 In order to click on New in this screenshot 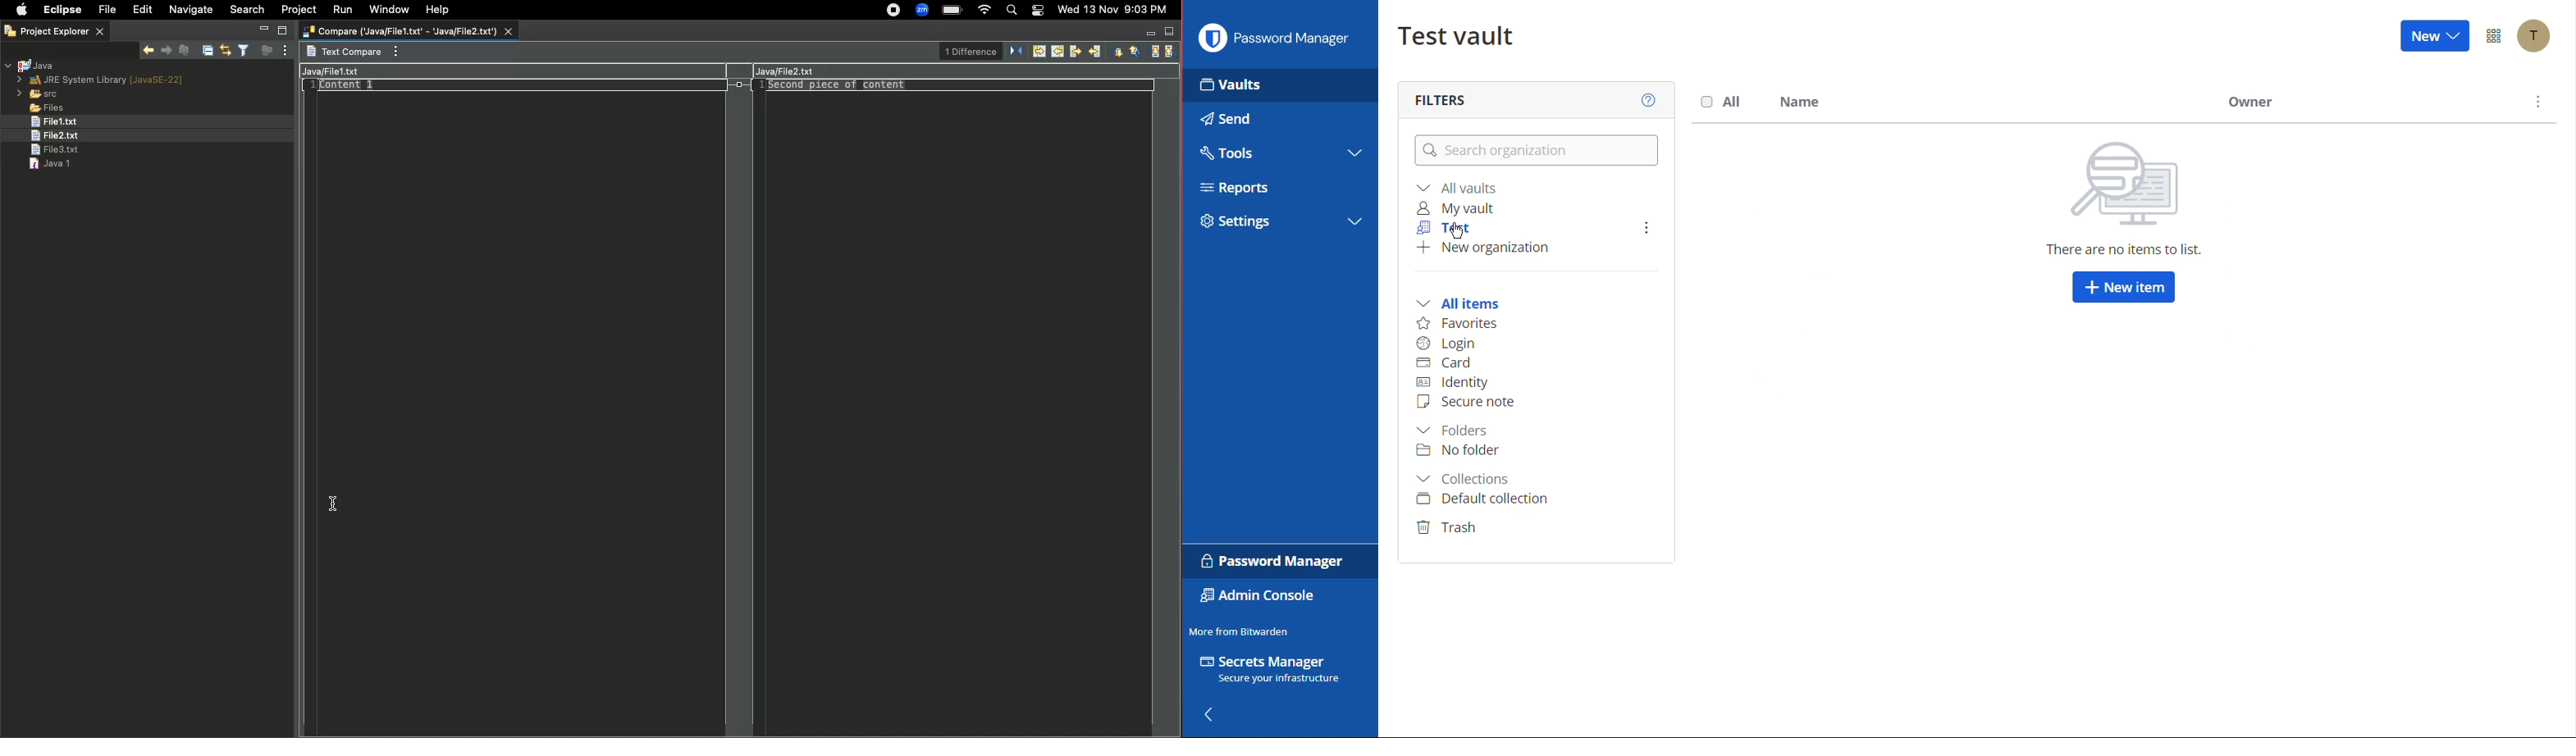, I will do `click(2435, 38)`.